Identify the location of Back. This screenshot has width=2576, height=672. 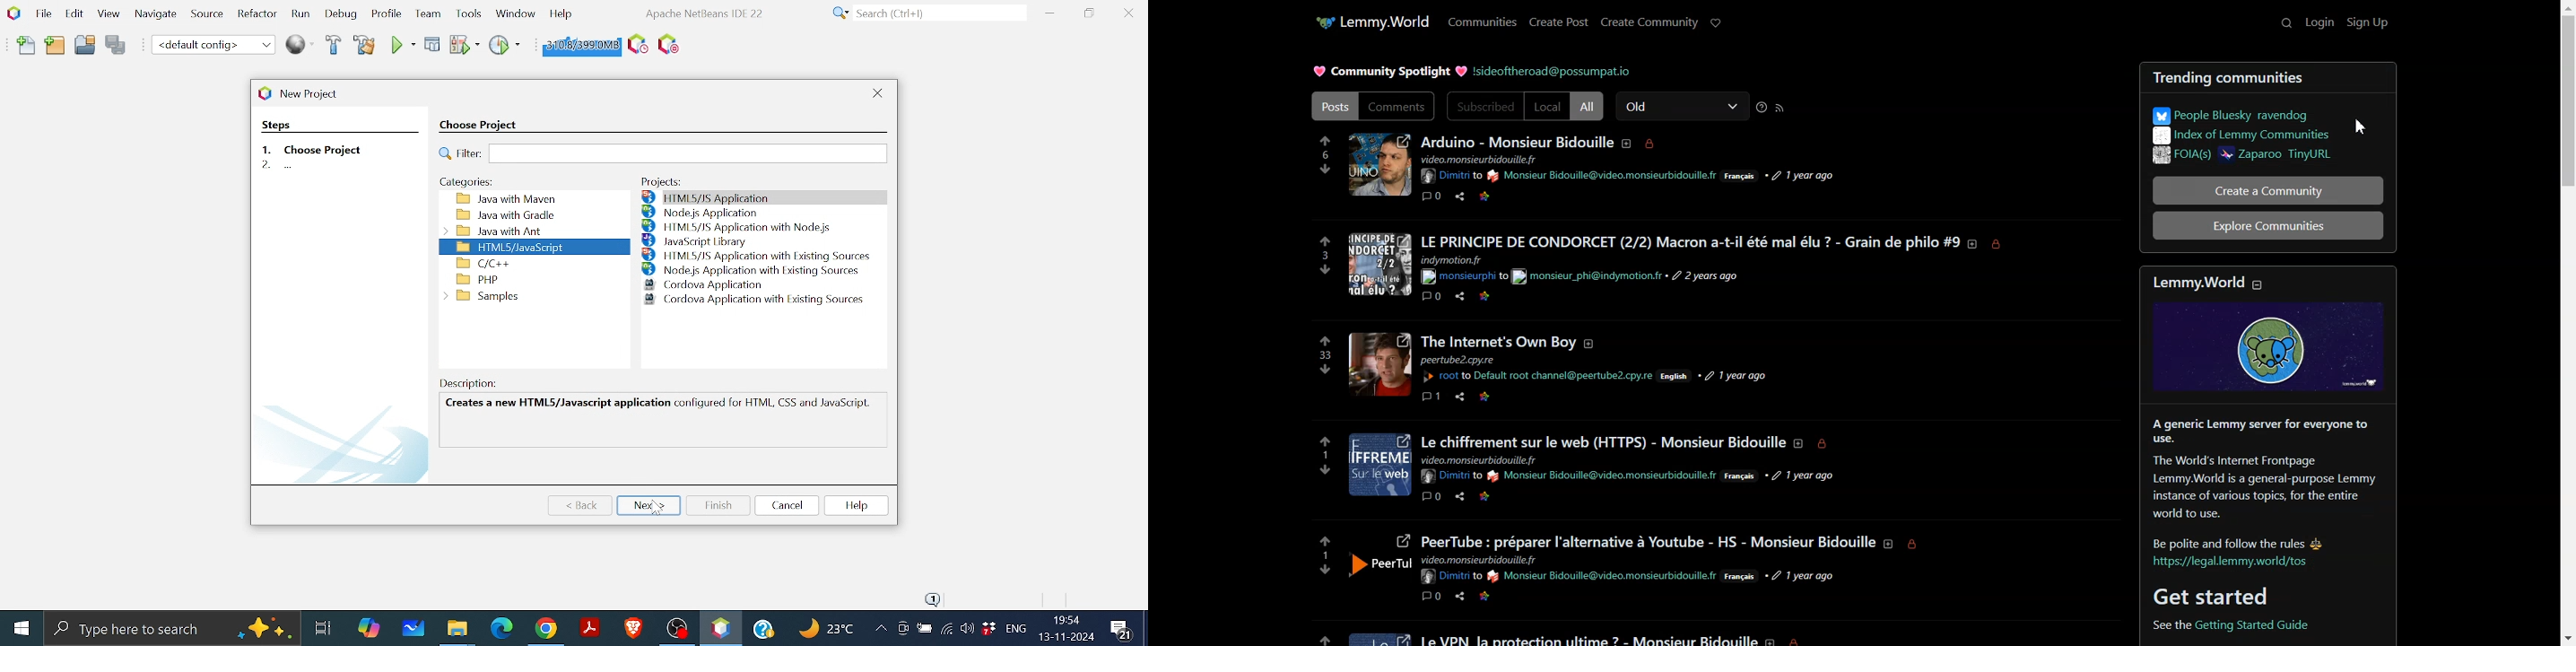
(581, 507).